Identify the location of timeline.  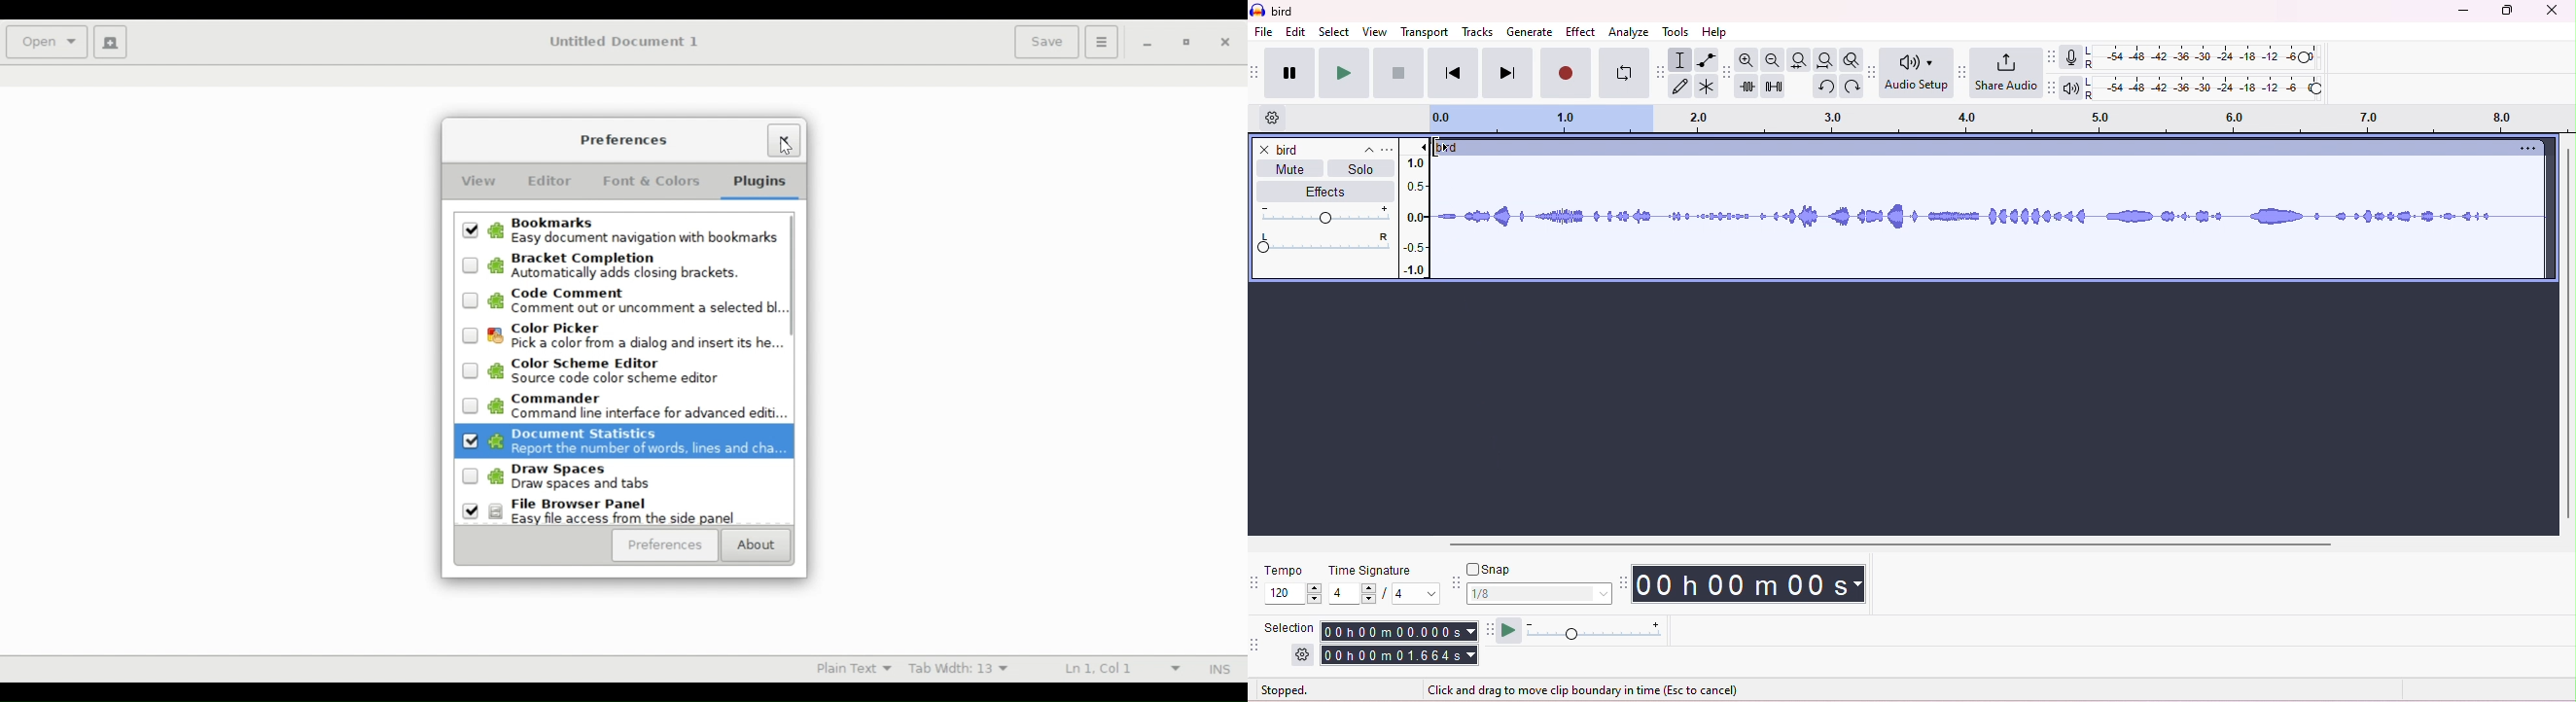
(1995, 121).